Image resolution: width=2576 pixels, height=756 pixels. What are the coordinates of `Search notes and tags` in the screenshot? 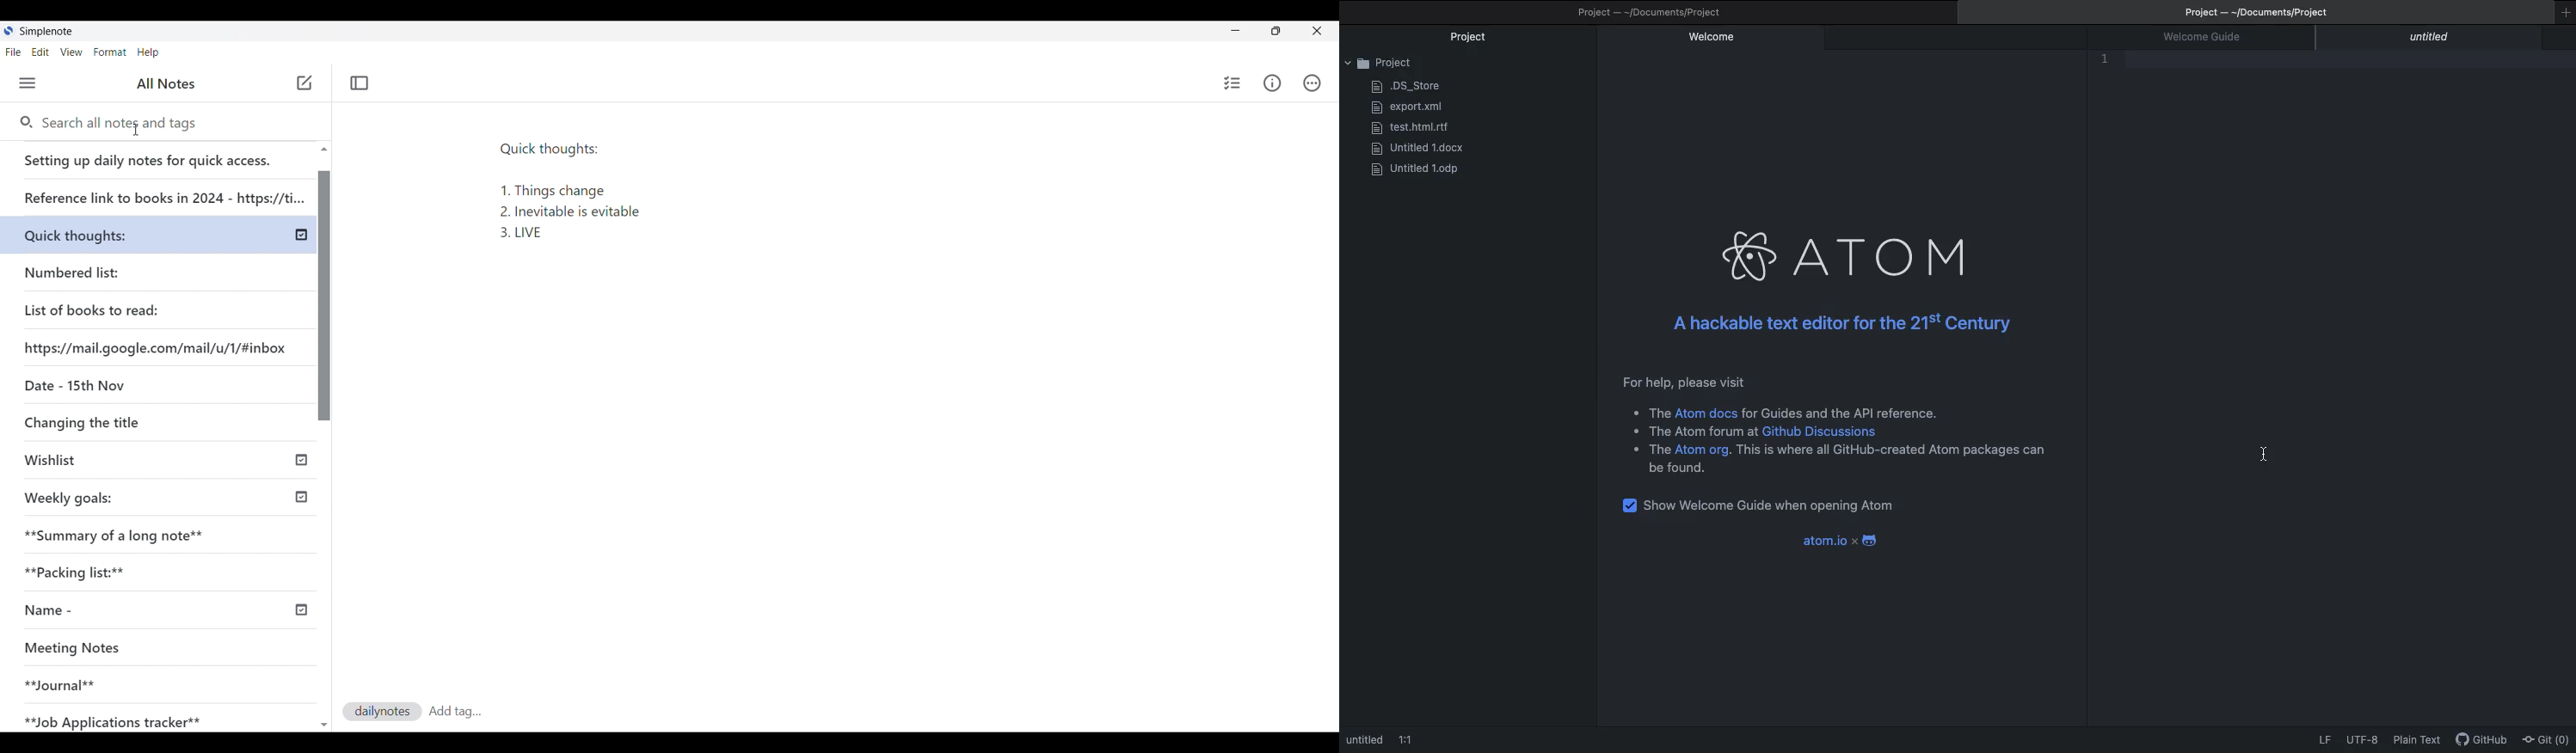 It's located at (125, 123).